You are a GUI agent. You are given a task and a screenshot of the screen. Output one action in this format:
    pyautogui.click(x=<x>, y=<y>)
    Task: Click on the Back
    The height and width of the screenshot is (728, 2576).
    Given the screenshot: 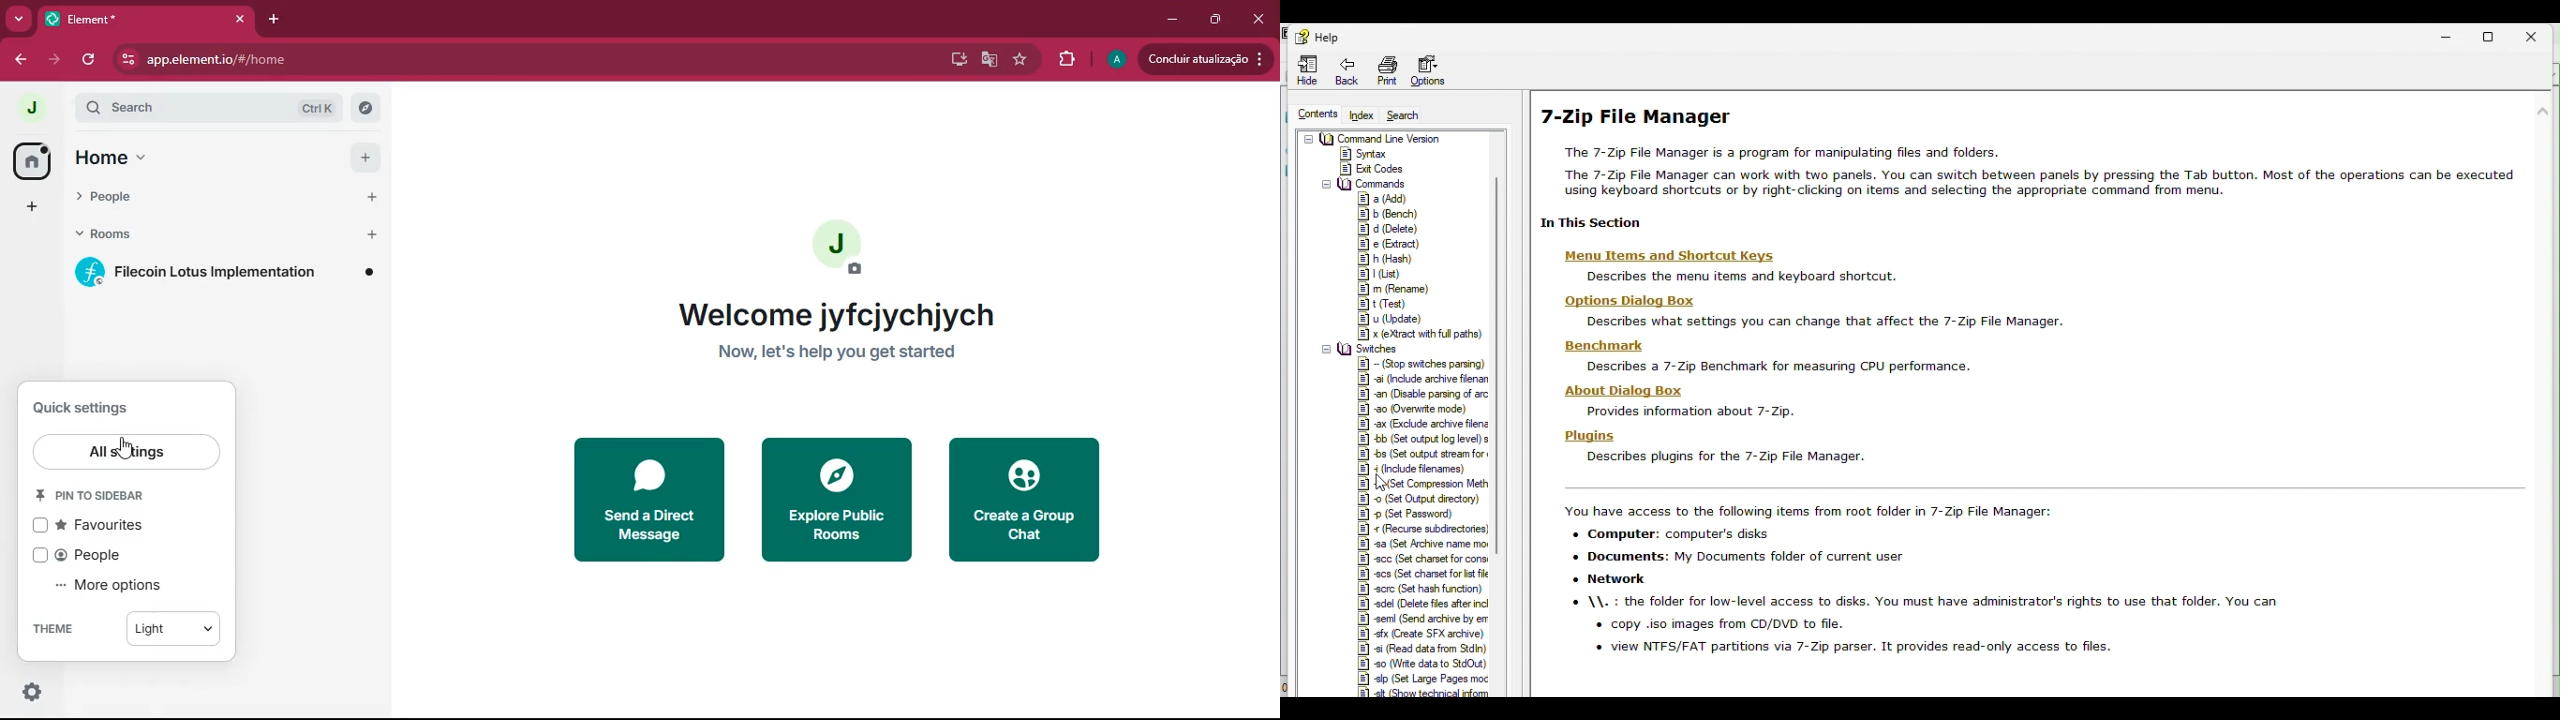 What is the action you would take?
    pyautogui.click(x=1348, y=67)
    